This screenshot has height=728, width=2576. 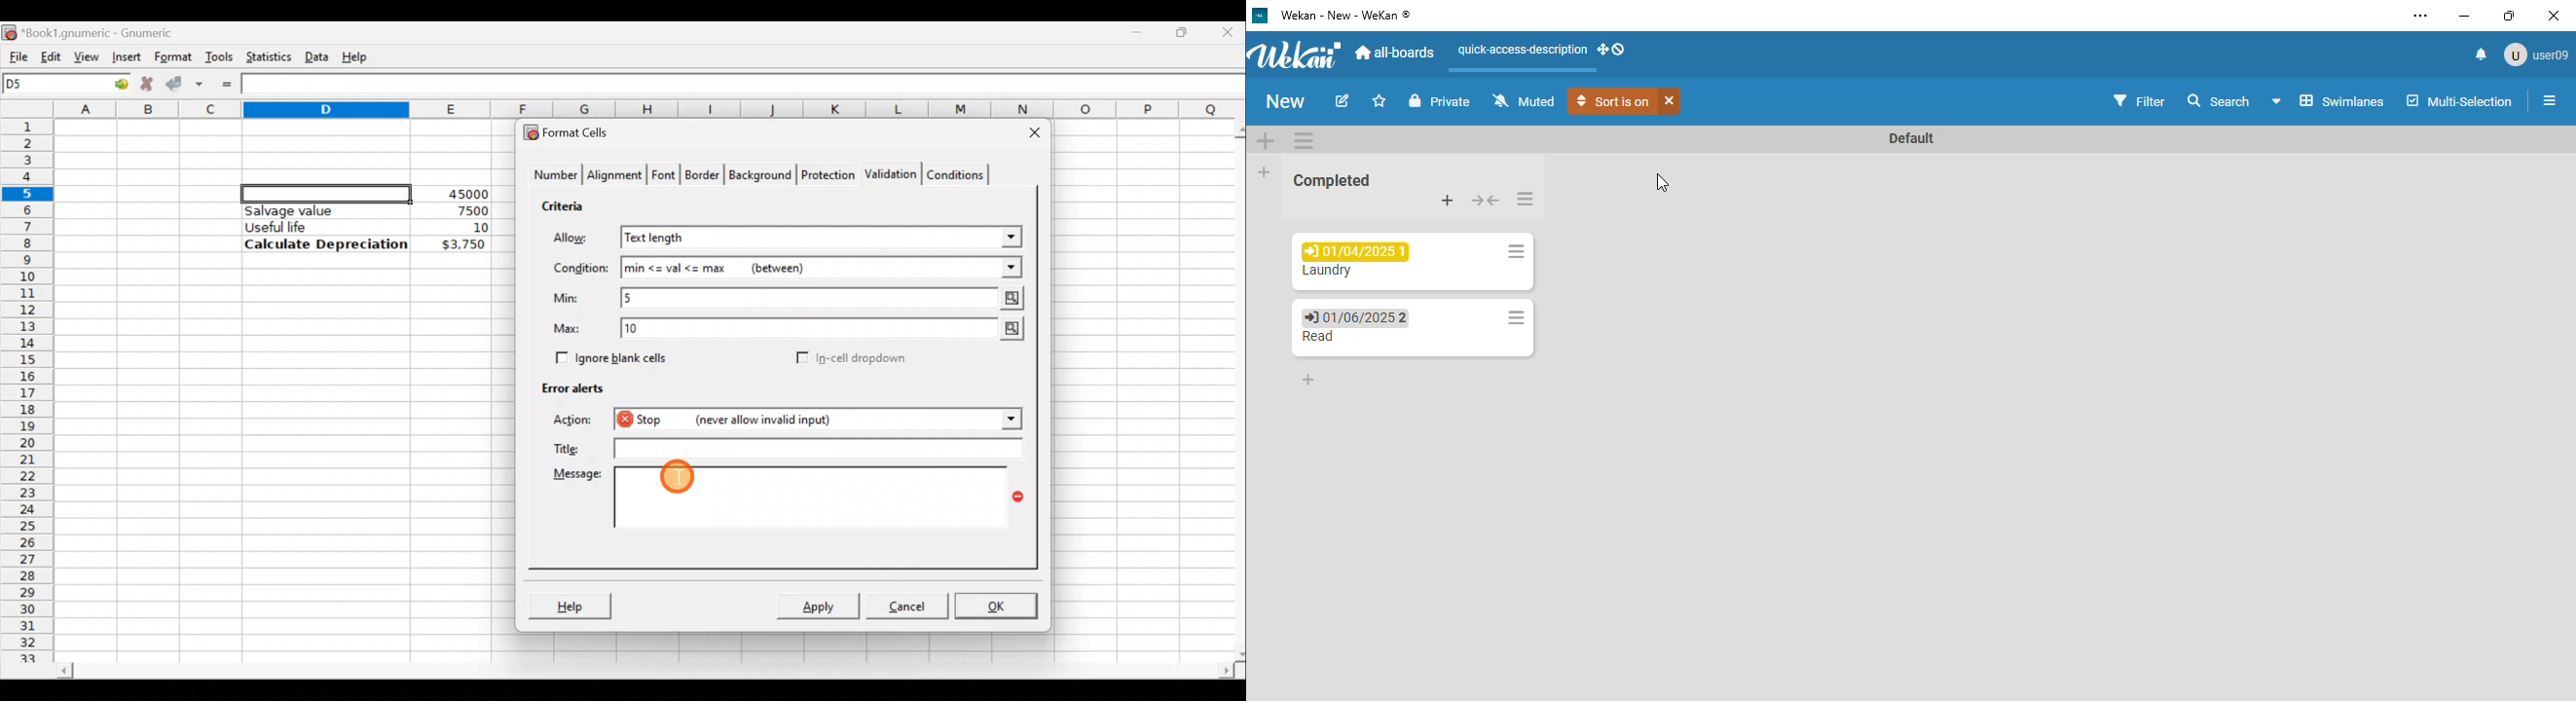 I want to click on min<=val<=max (between), so click(x=822, y=268).